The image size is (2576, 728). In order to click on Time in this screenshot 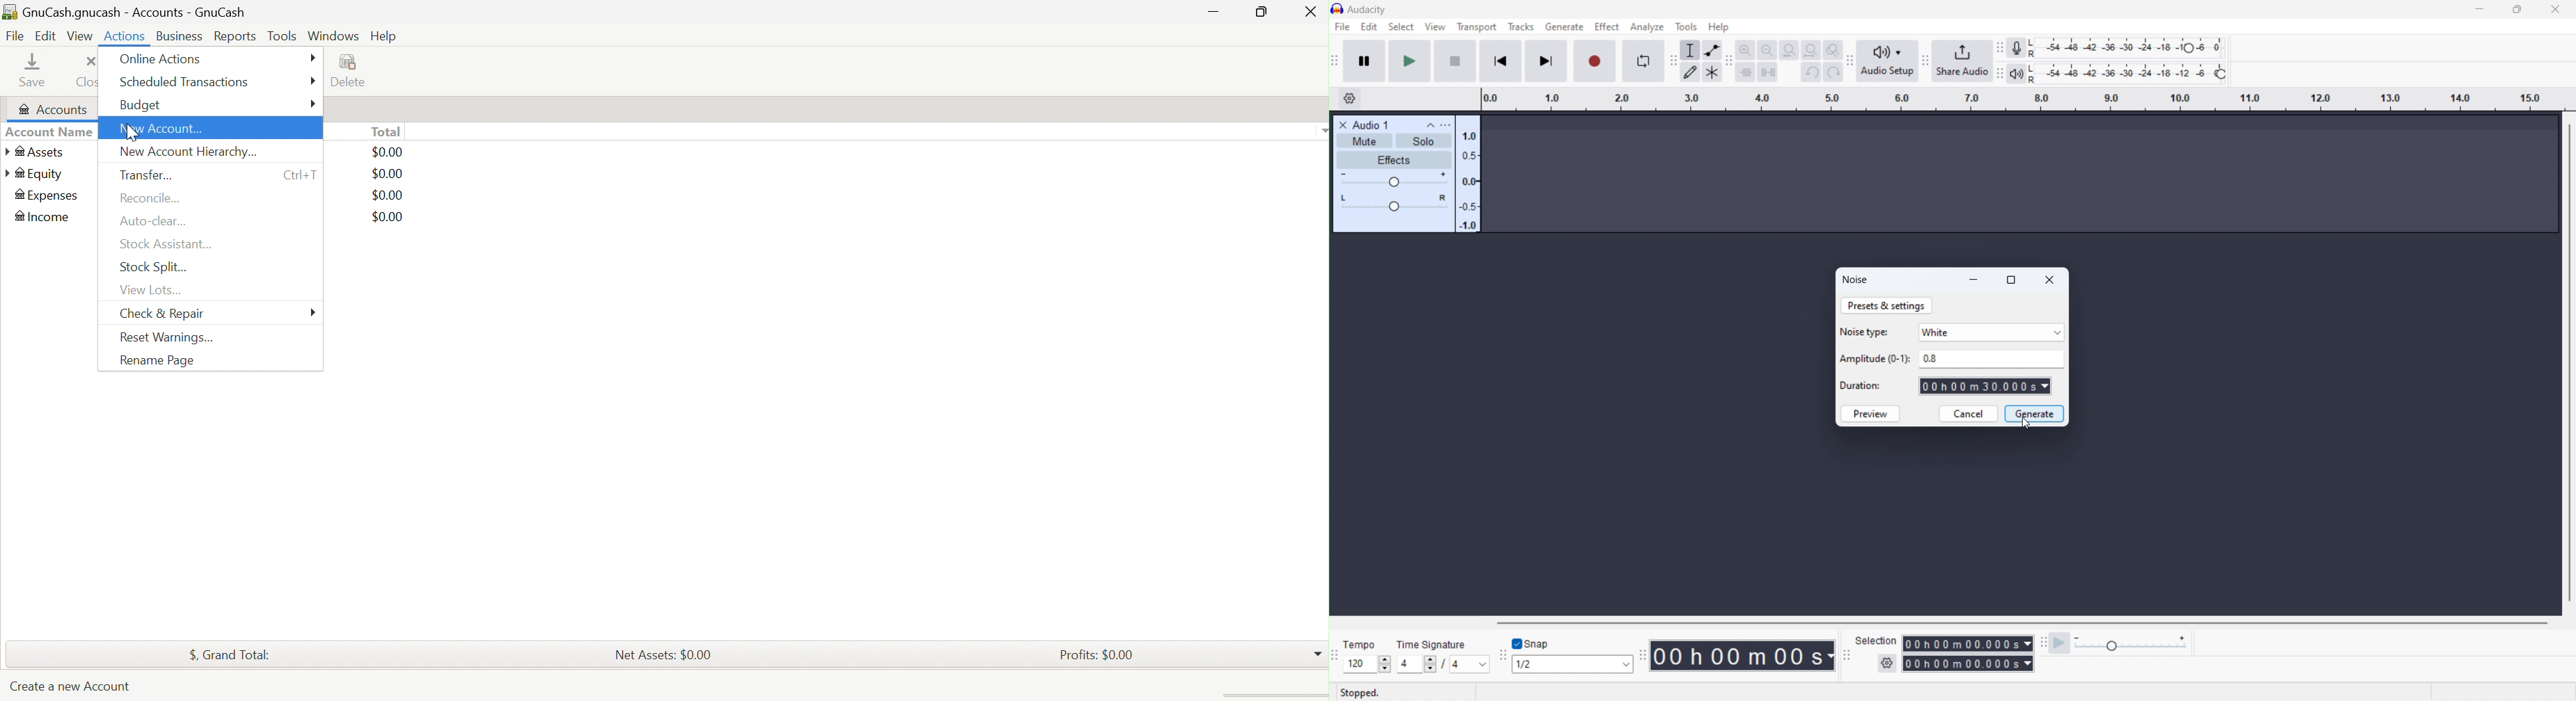, I will do `click(1361, 644)`.